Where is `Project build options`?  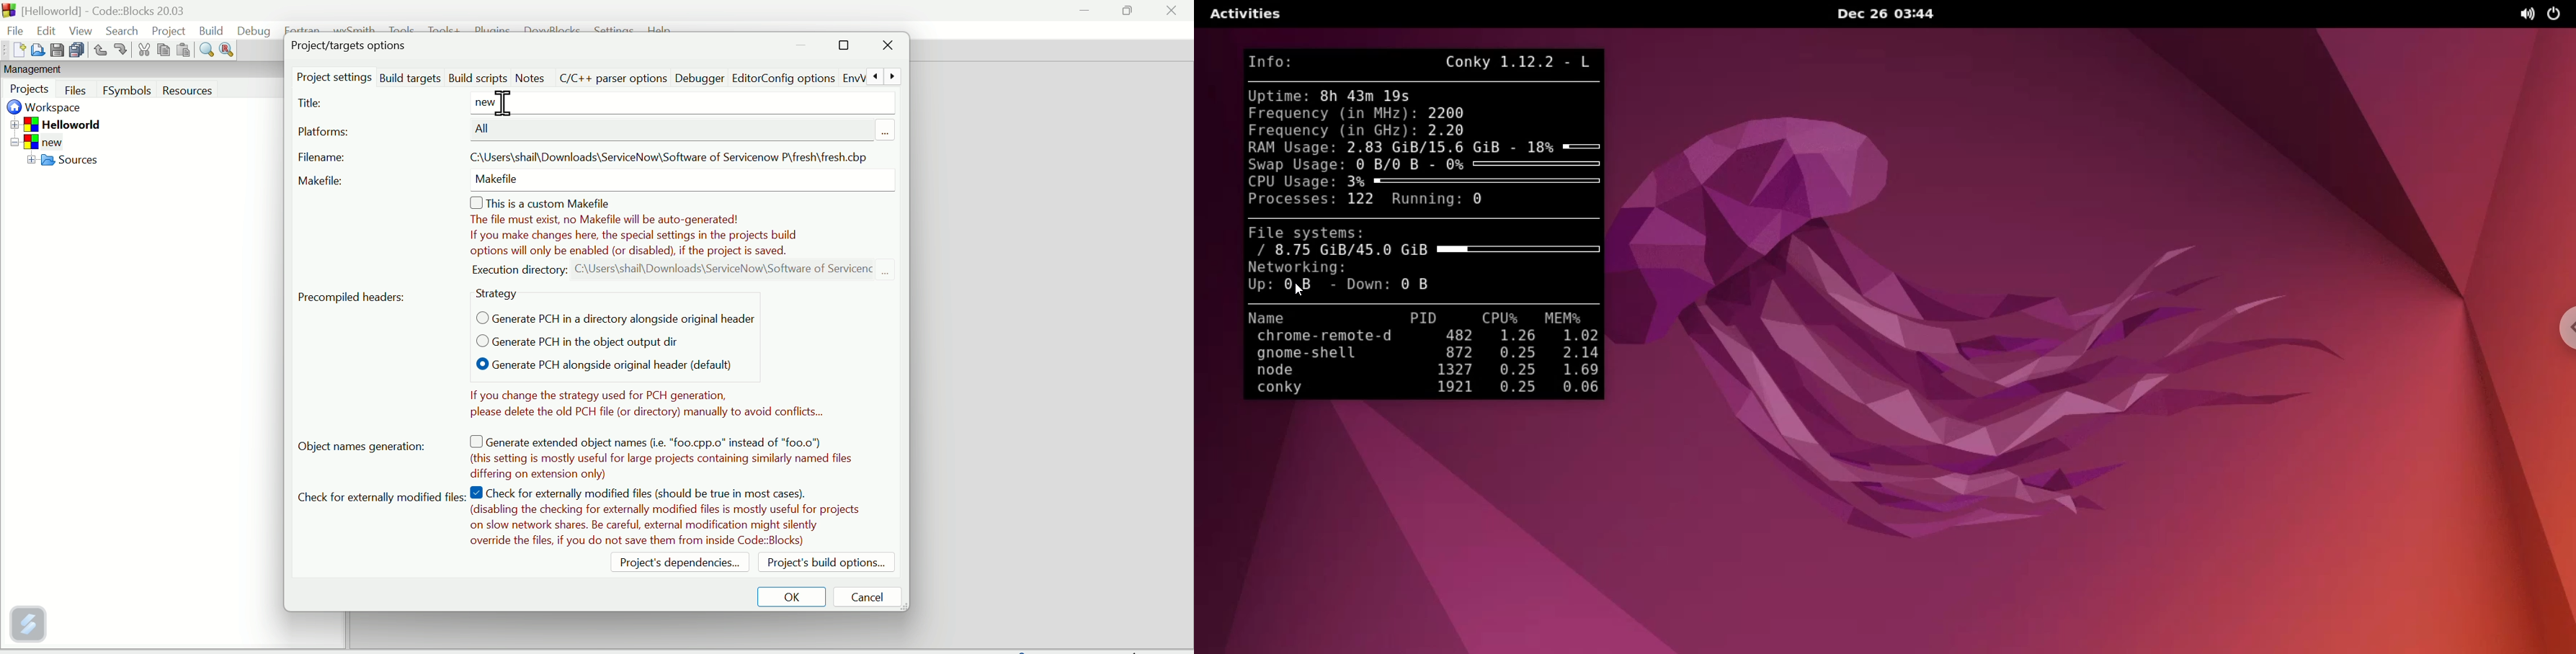
Project build options is located at coordinates (825, 562).